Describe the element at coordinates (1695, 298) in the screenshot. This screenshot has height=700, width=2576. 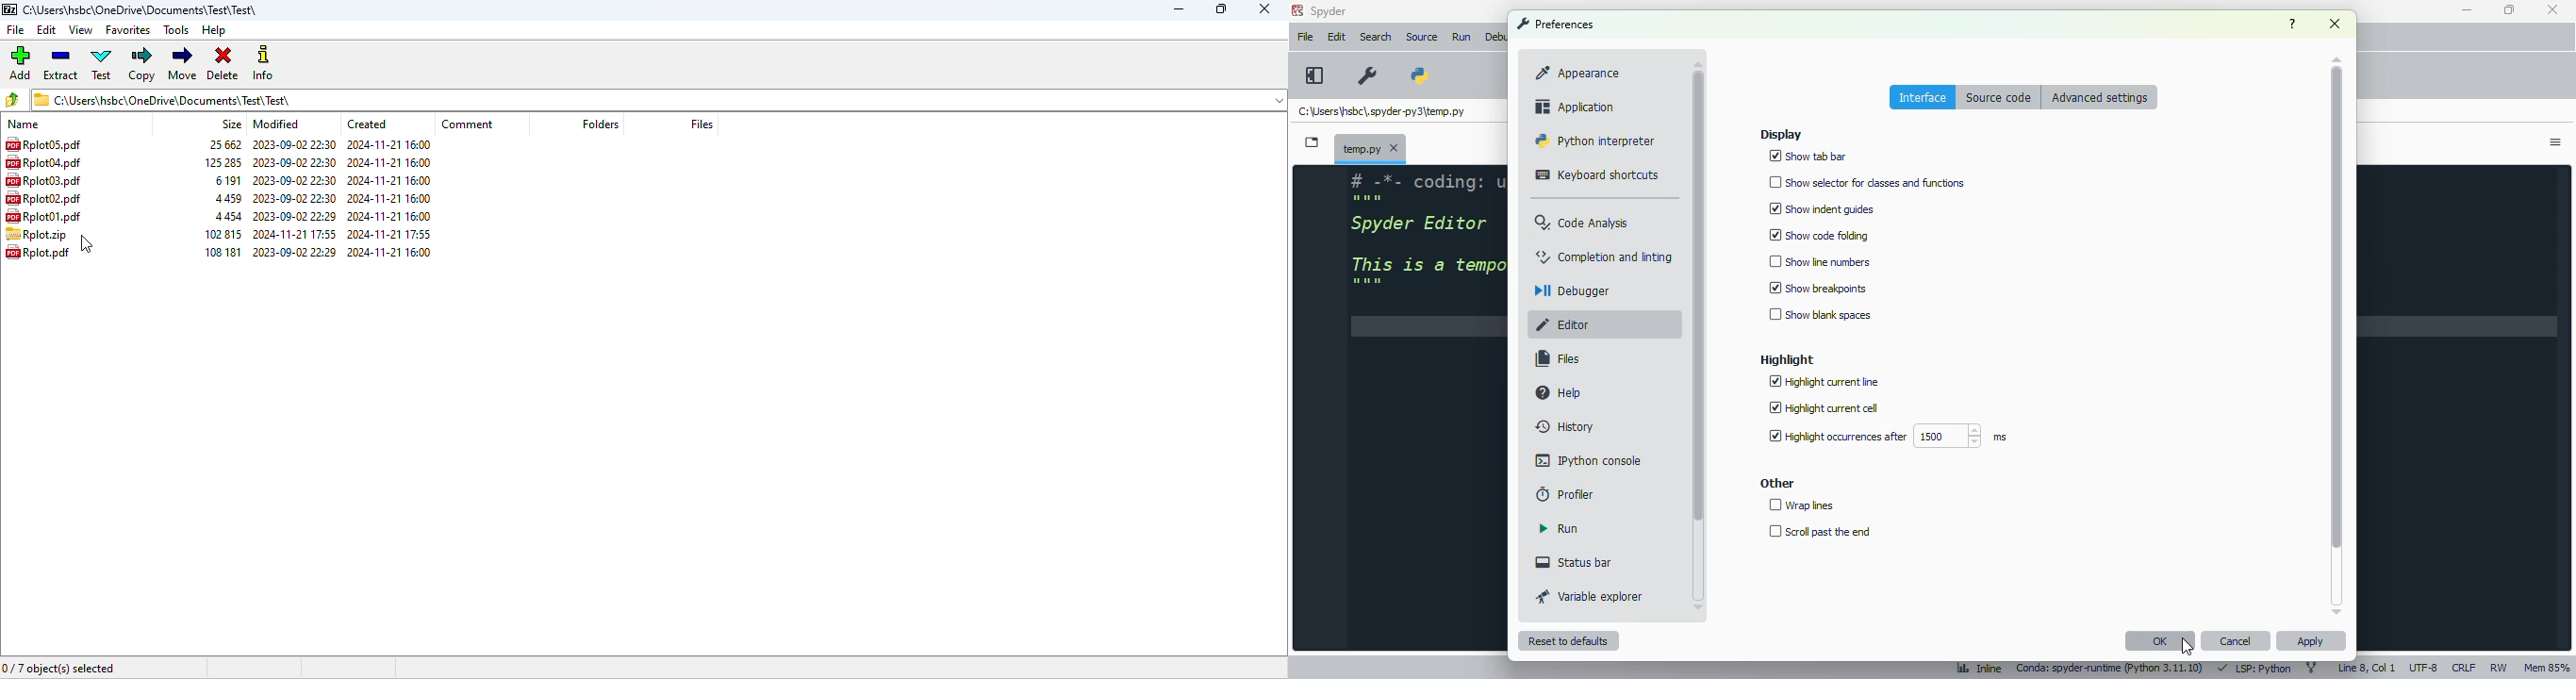
I see `scrollbar` at that location.